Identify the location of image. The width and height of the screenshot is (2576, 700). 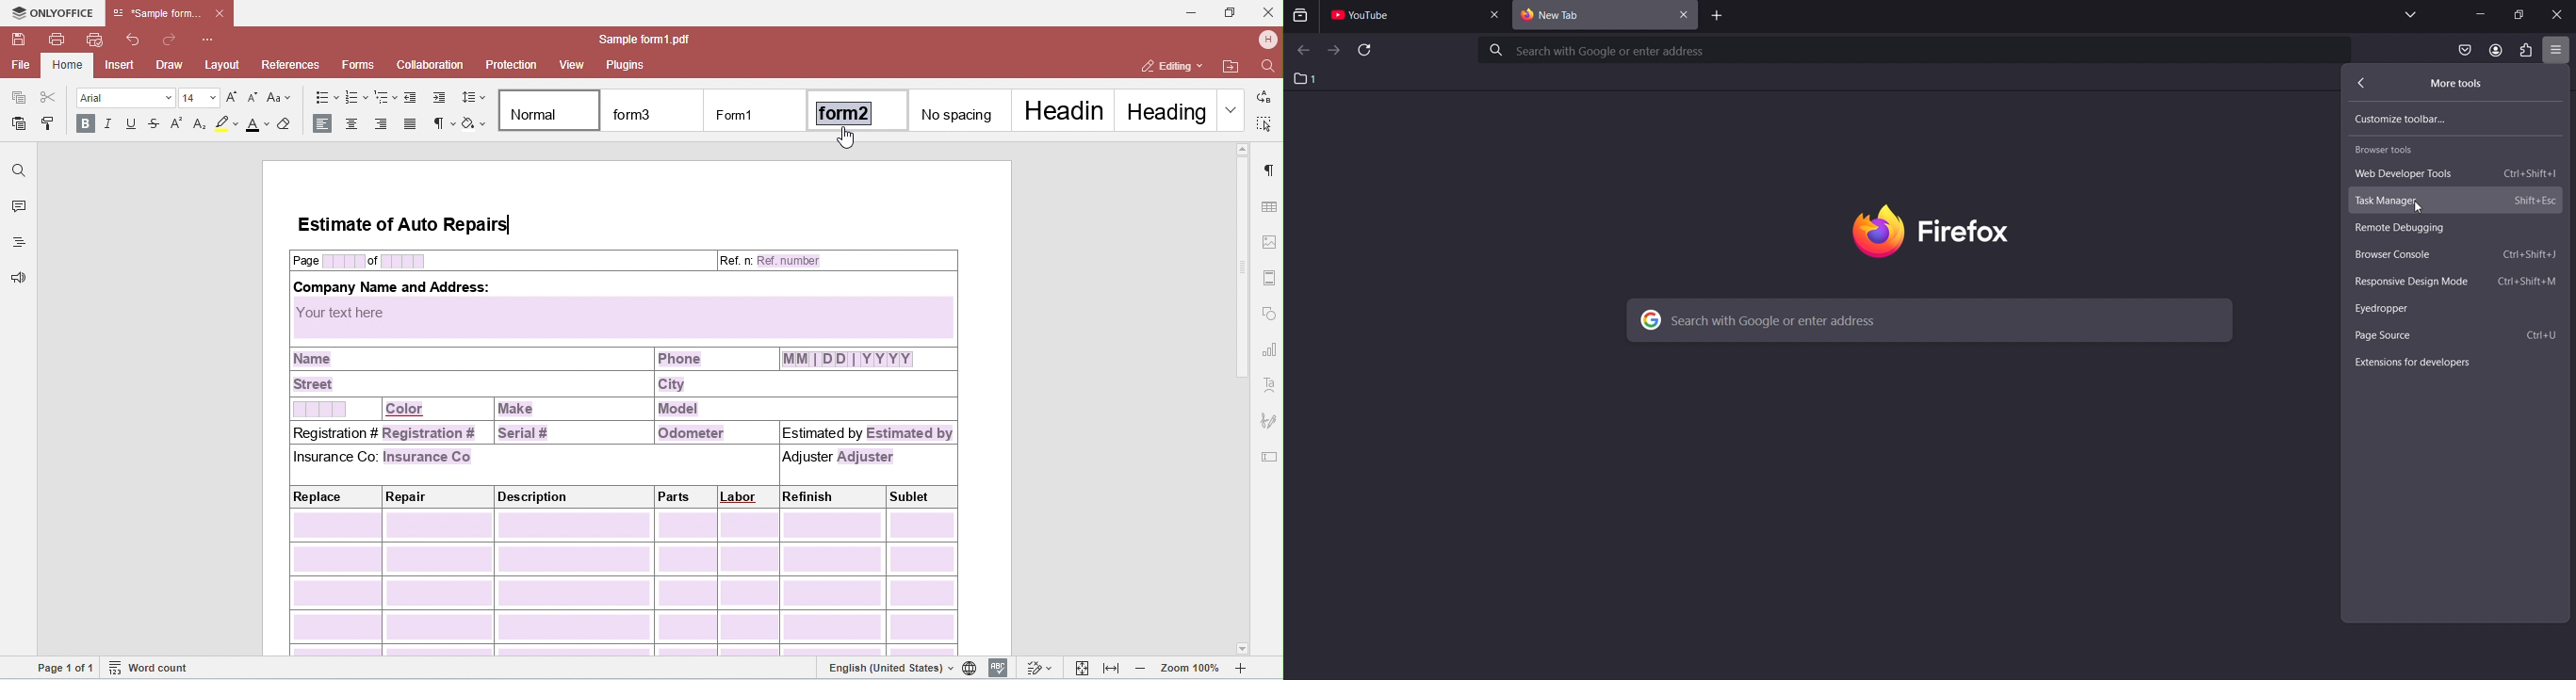
(1965, 231).